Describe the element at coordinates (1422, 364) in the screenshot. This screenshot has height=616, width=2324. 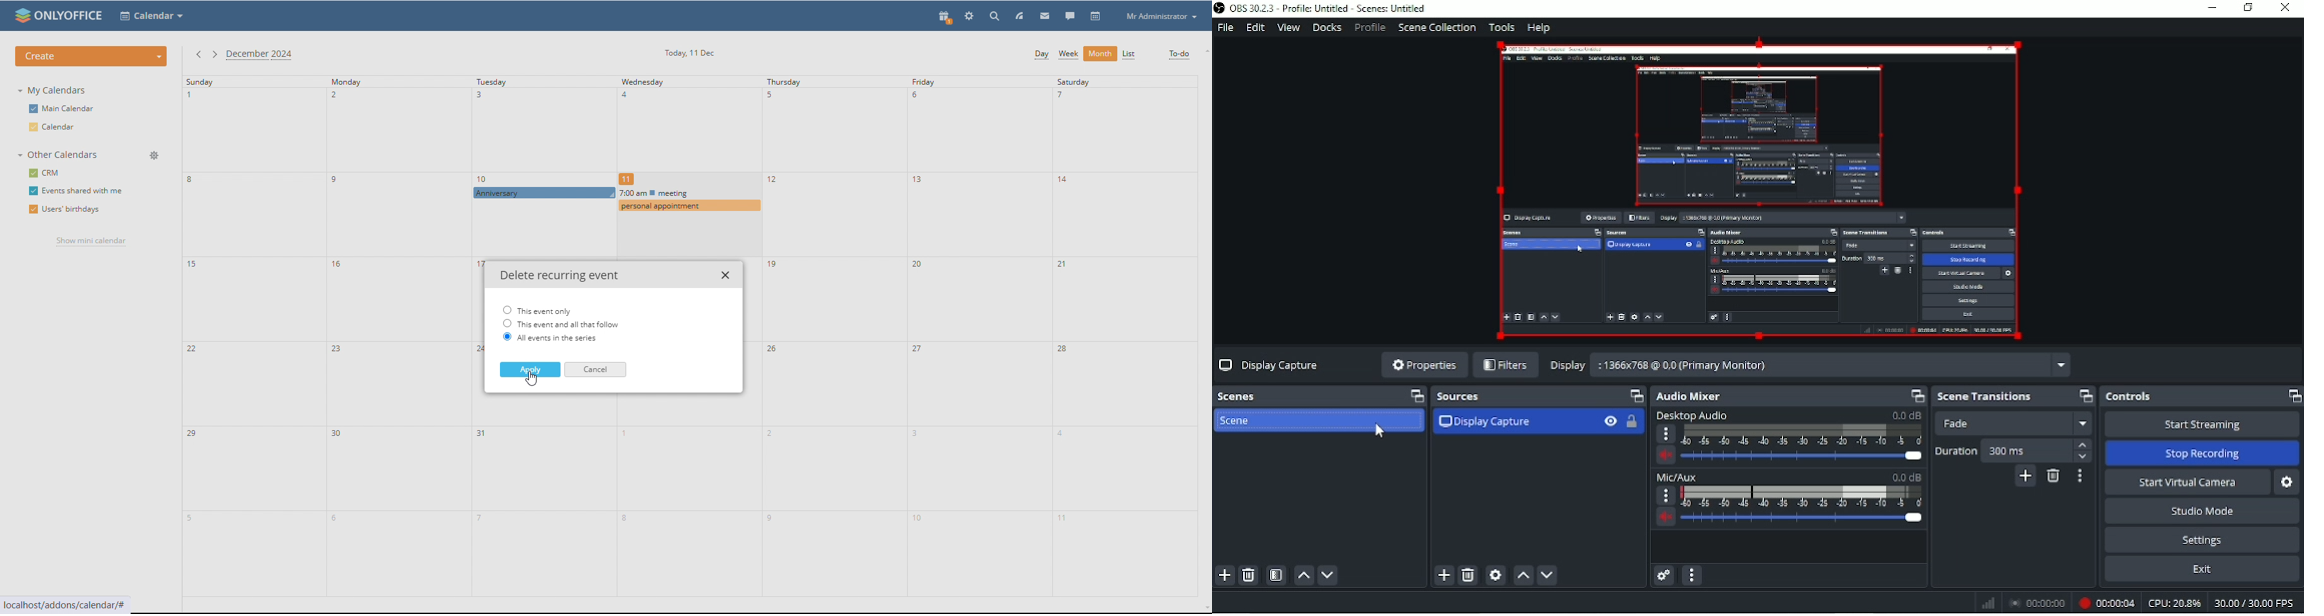
I see `Properties` at that location.